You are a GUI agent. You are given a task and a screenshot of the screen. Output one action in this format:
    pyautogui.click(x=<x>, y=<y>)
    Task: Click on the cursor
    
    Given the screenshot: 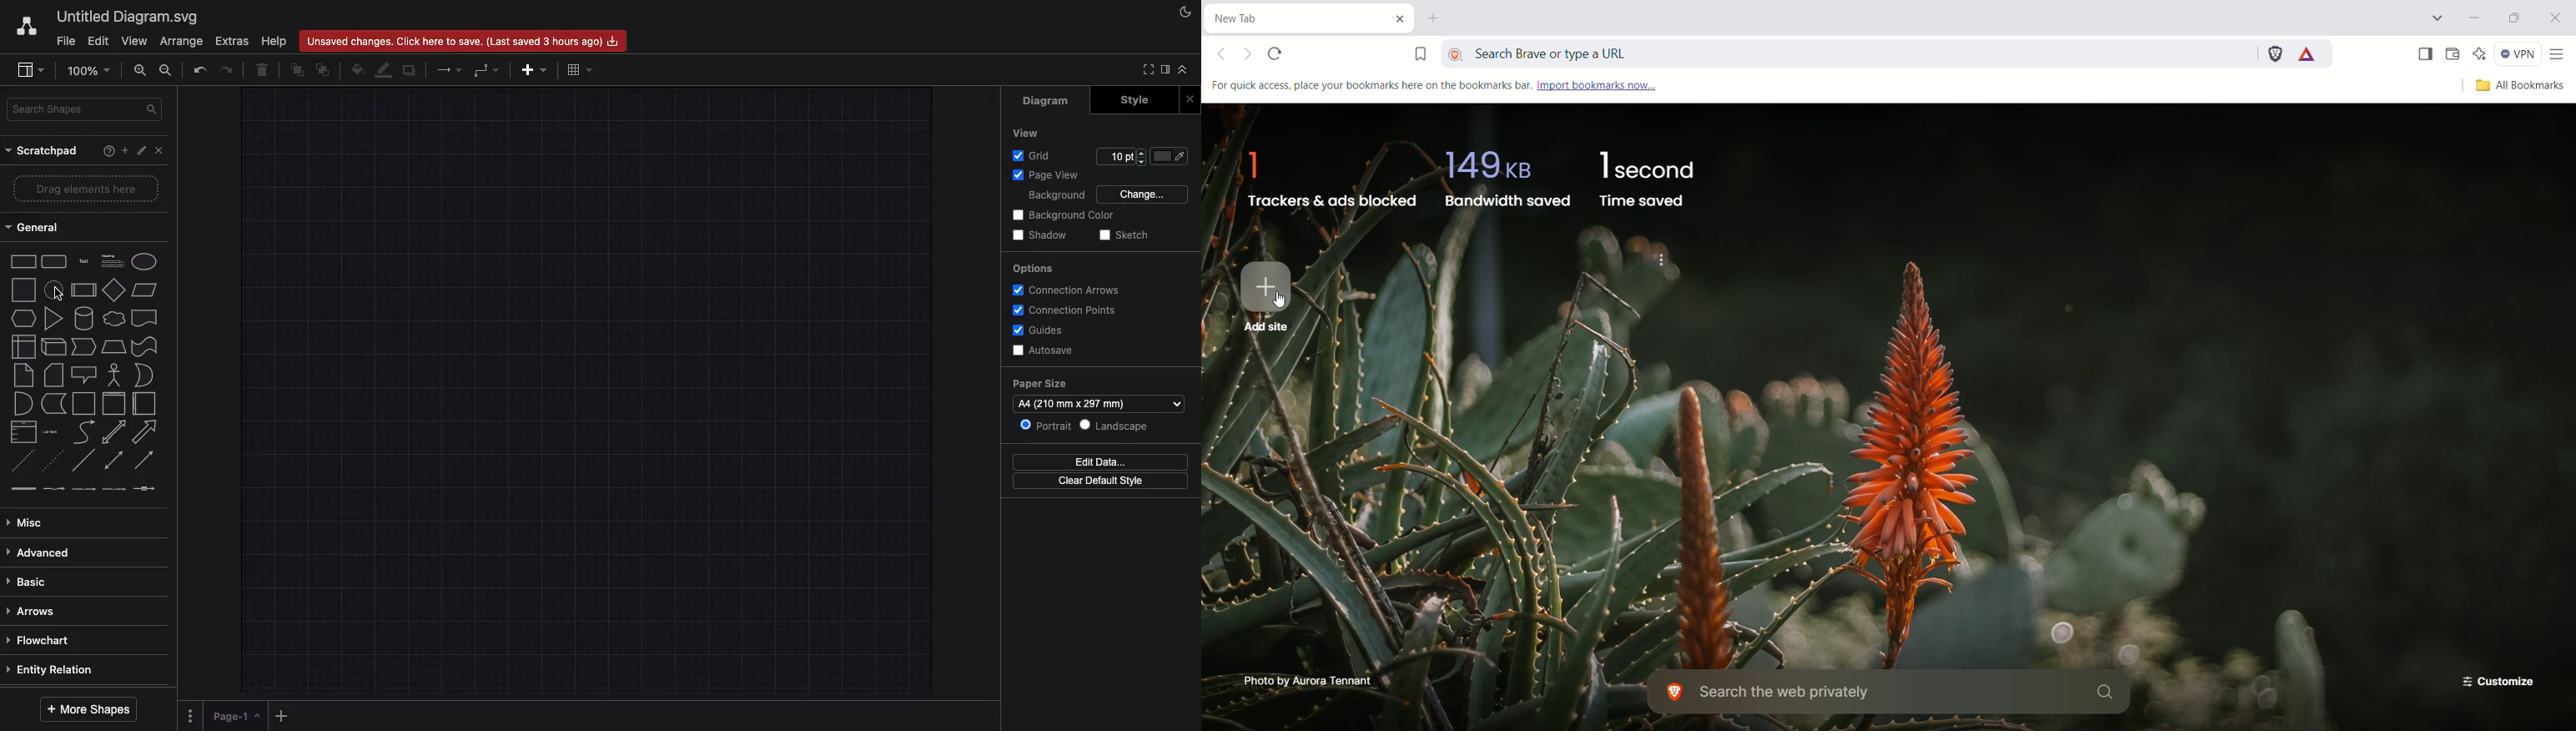 What is the action you would take?
    pyautogui.click(x=1281, y=300)
    